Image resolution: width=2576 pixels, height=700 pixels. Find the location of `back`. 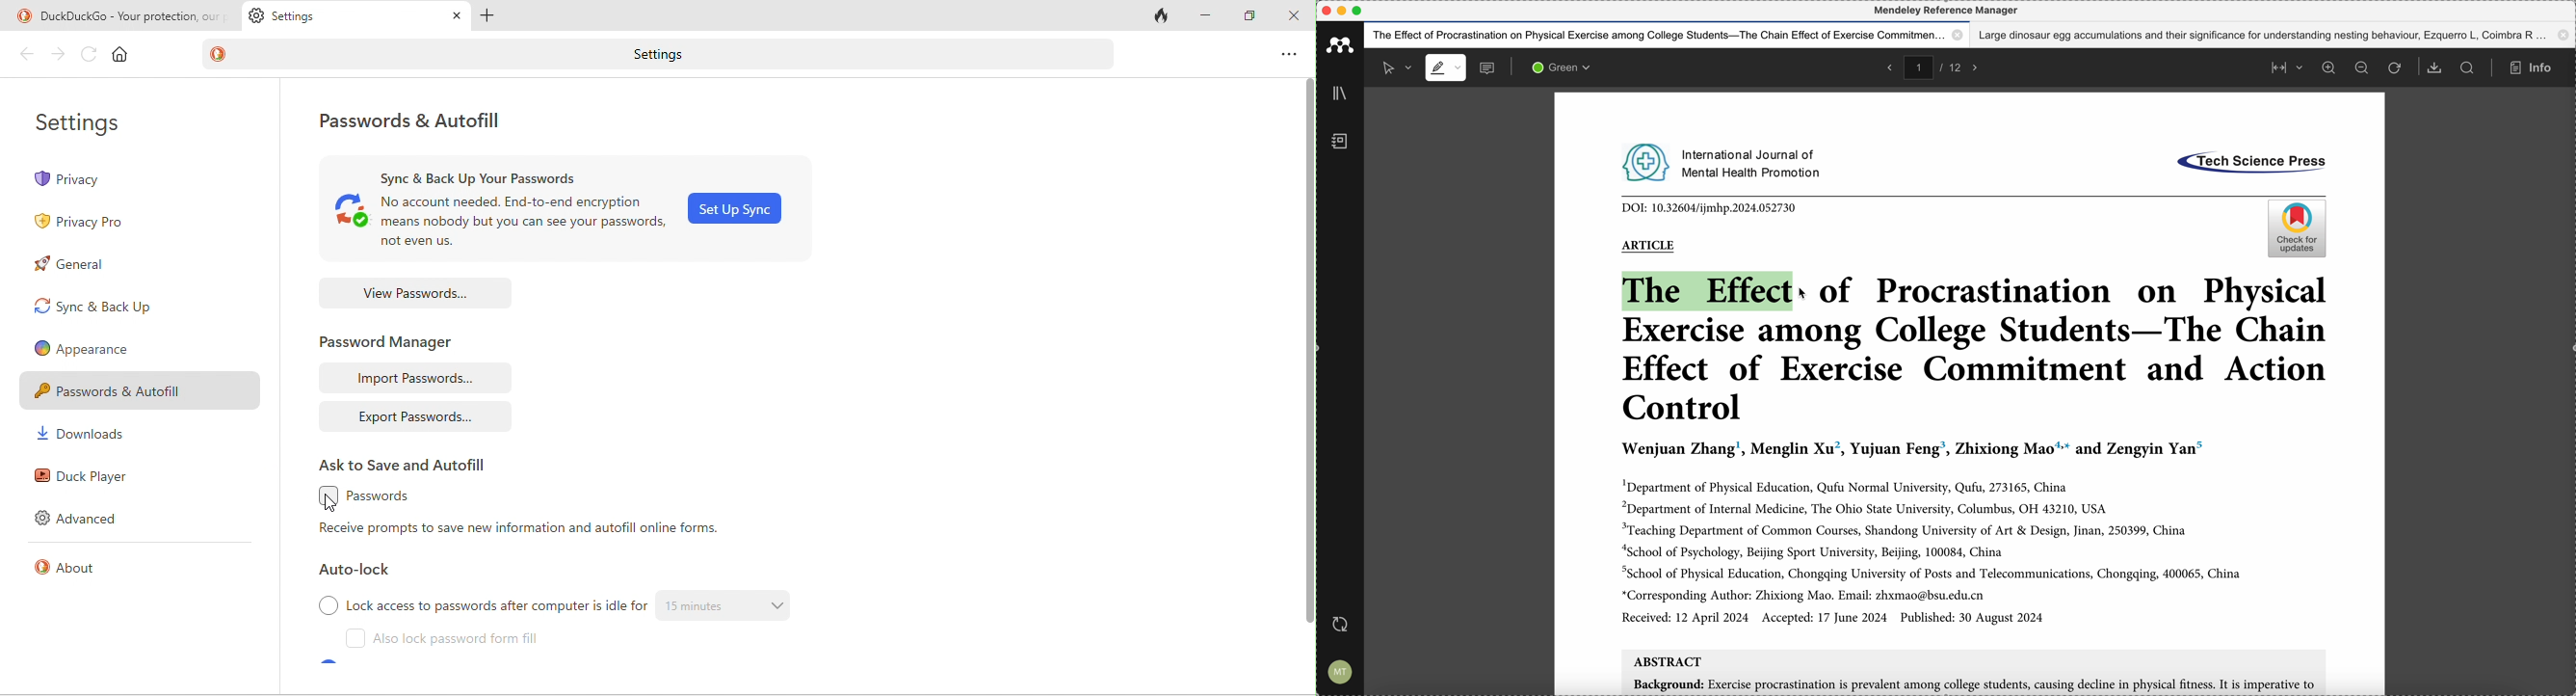

back is located at coordinates (1888, 67).